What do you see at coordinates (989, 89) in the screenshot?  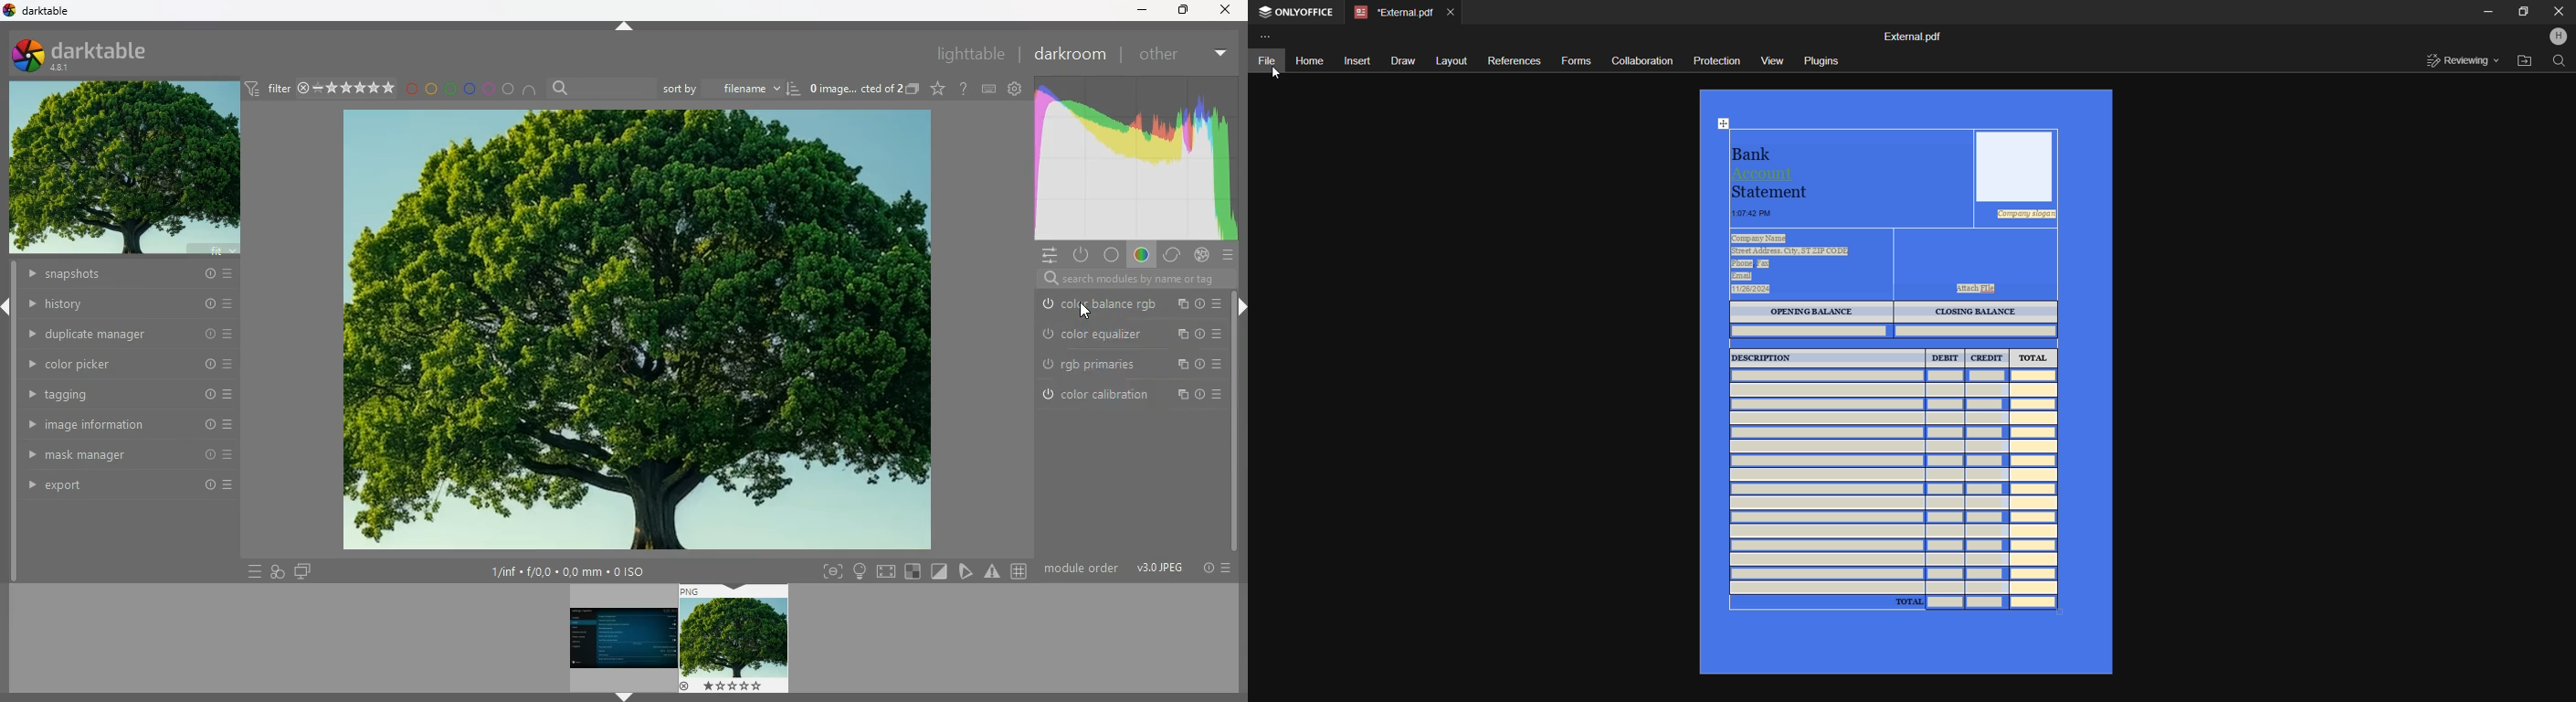 I see `keyboard` at bounding box center [989, 89].